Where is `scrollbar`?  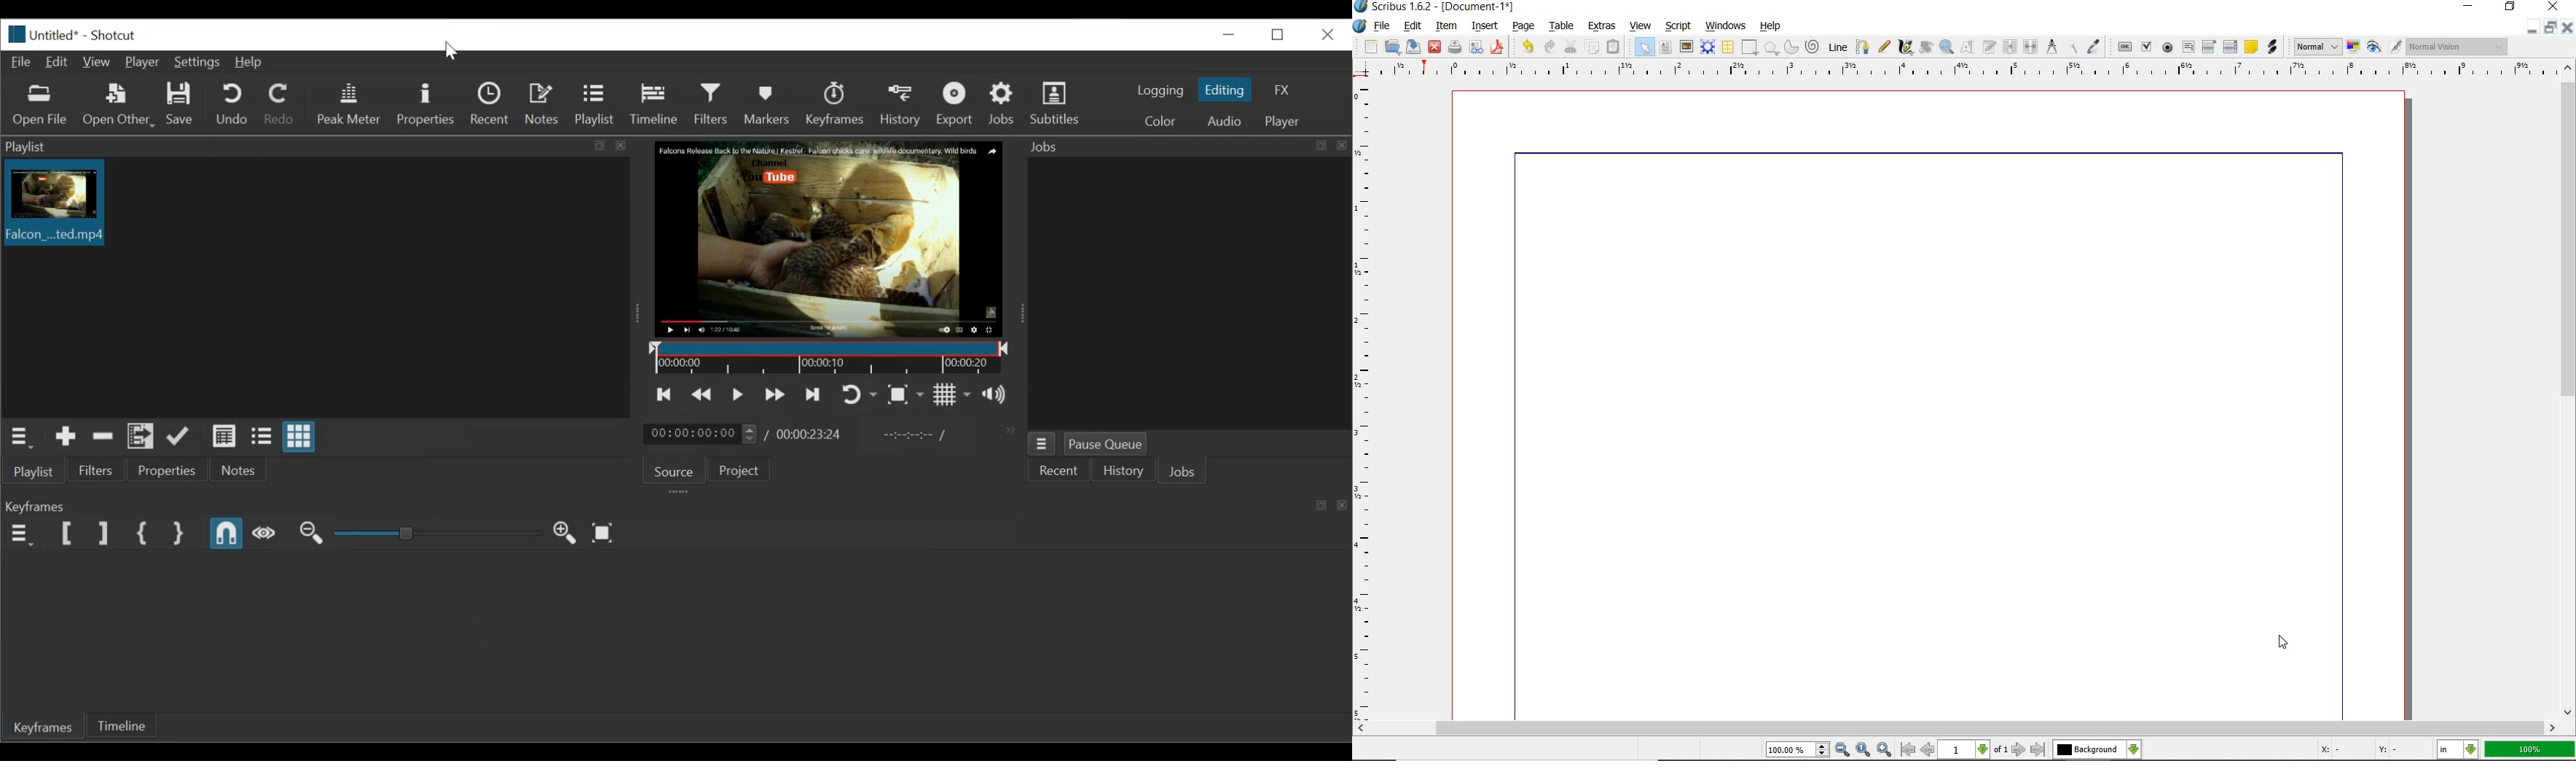 scrollbar is located at coordinates (2569, 391).